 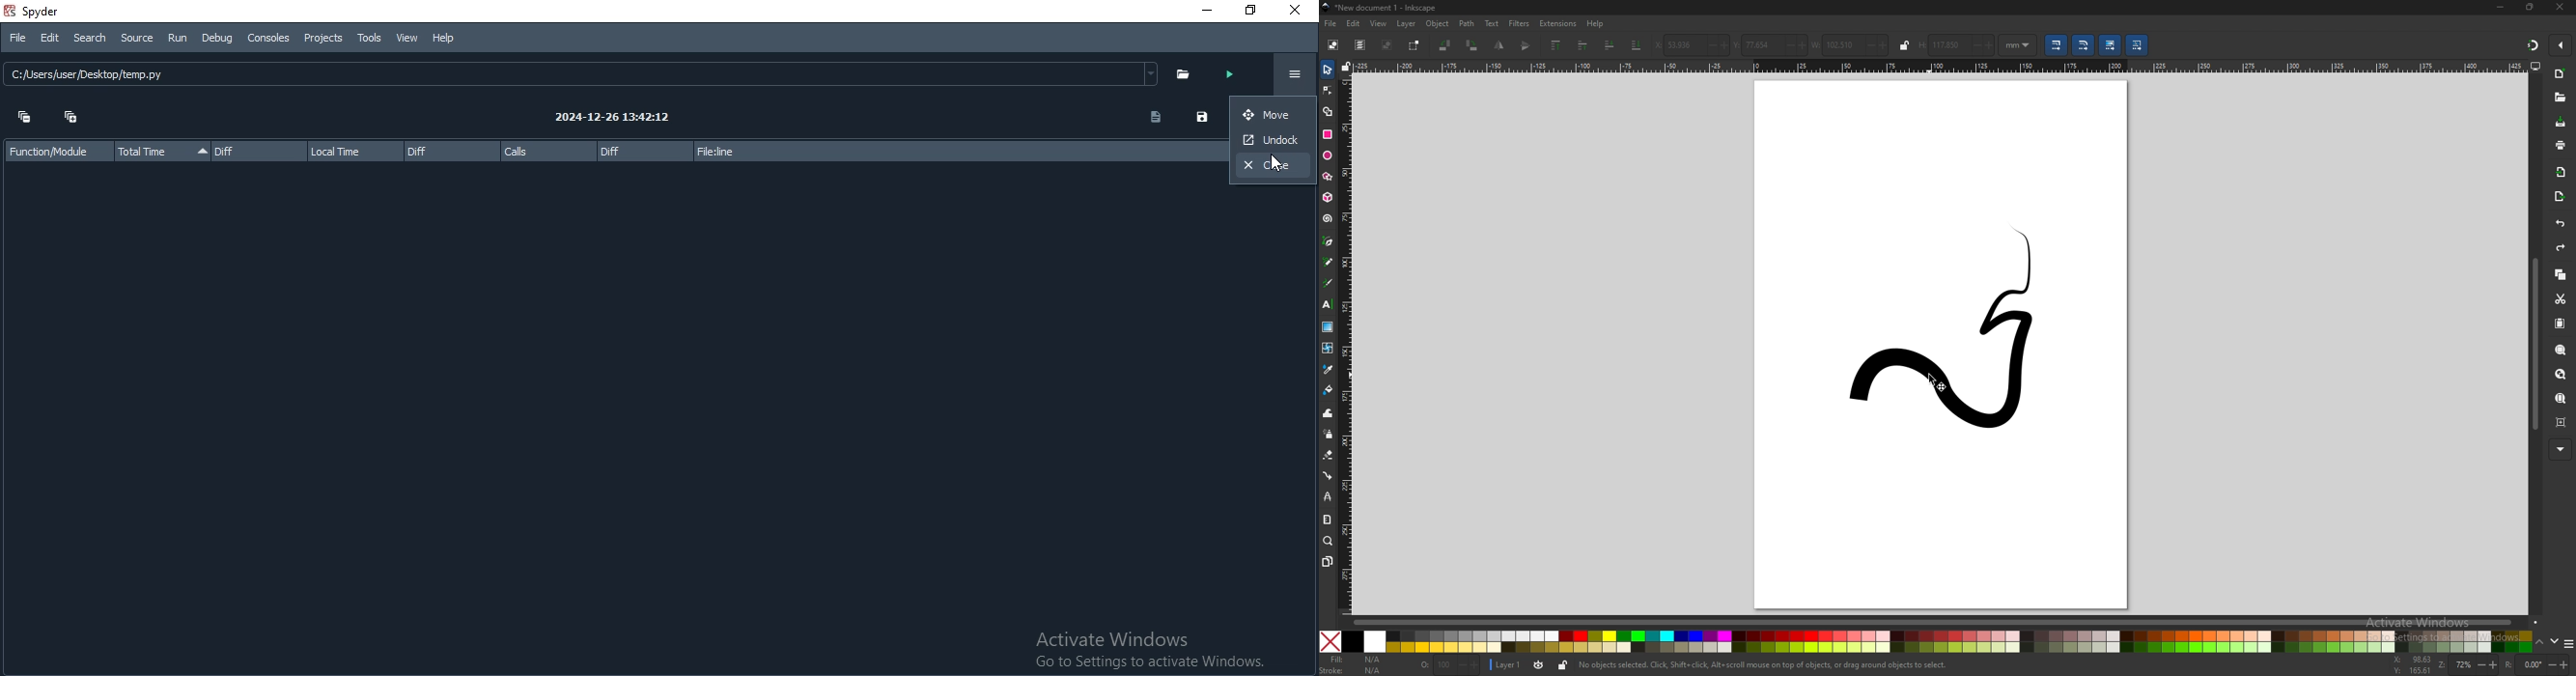 What do you see at coordinates (1492, 24) in the screenshot?
I see `text` at bounding box center [1492, 24].